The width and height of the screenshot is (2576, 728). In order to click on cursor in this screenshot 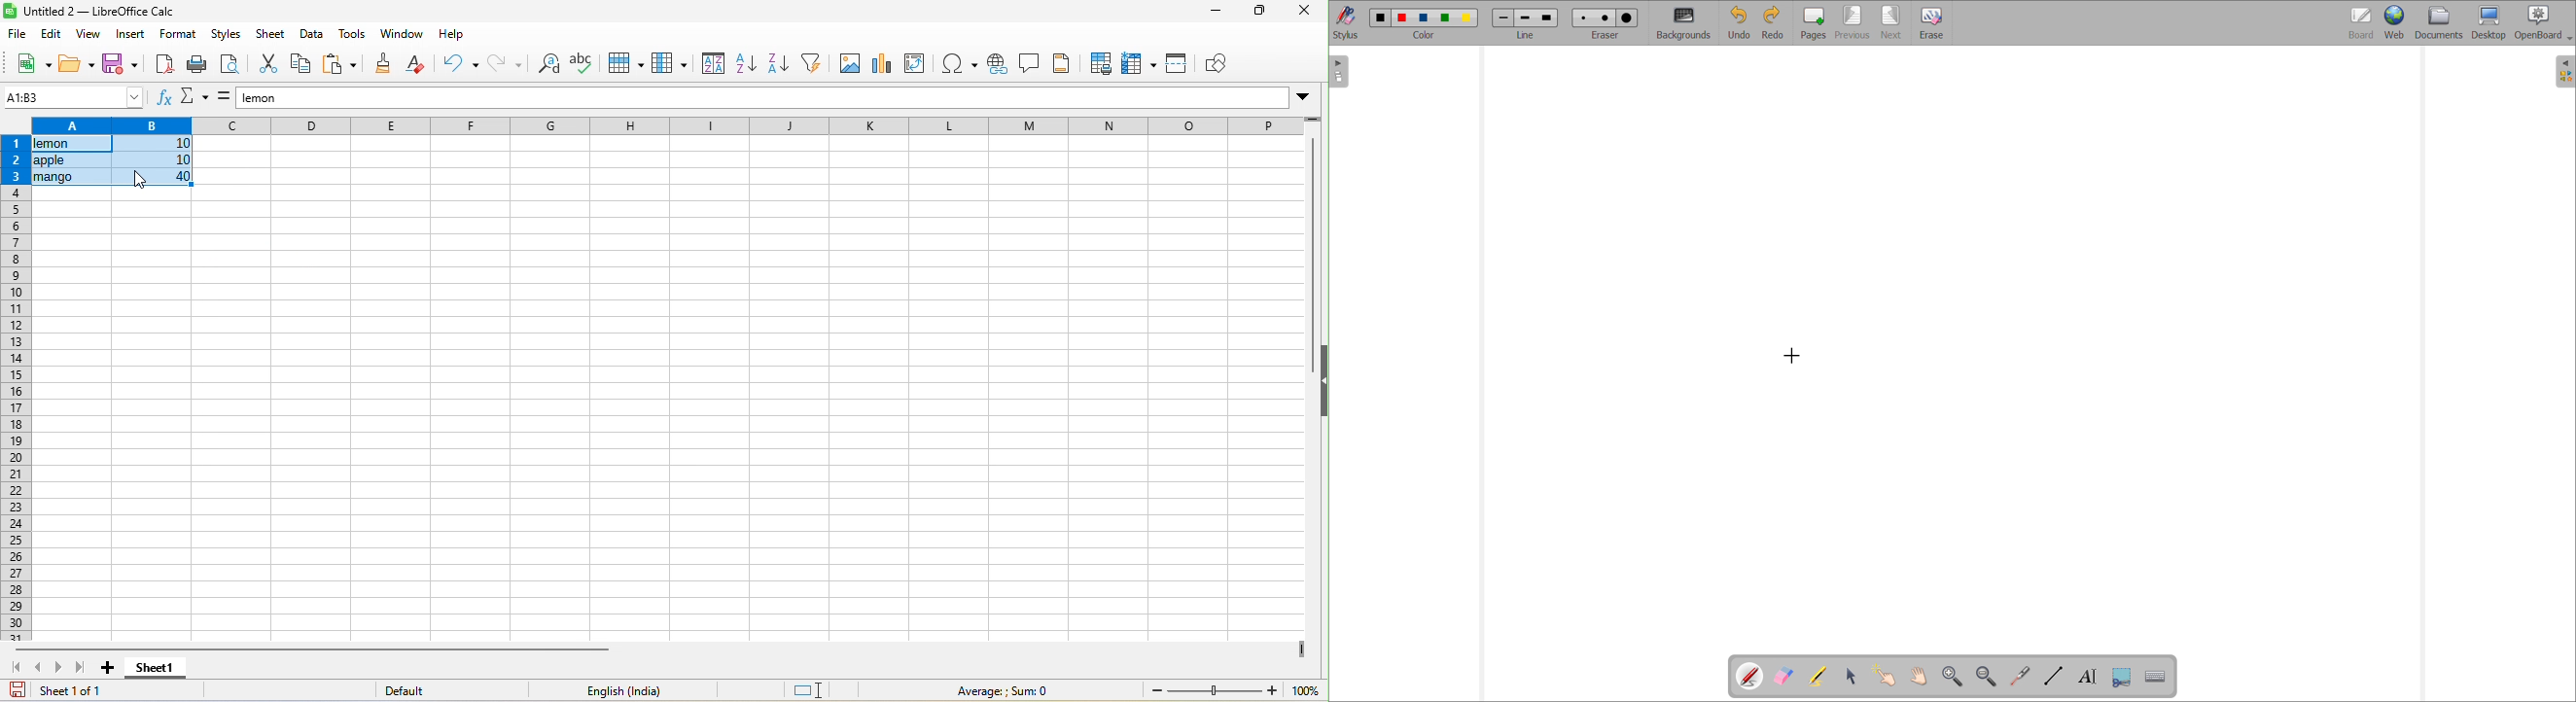, I will do `click(140, 178)`.